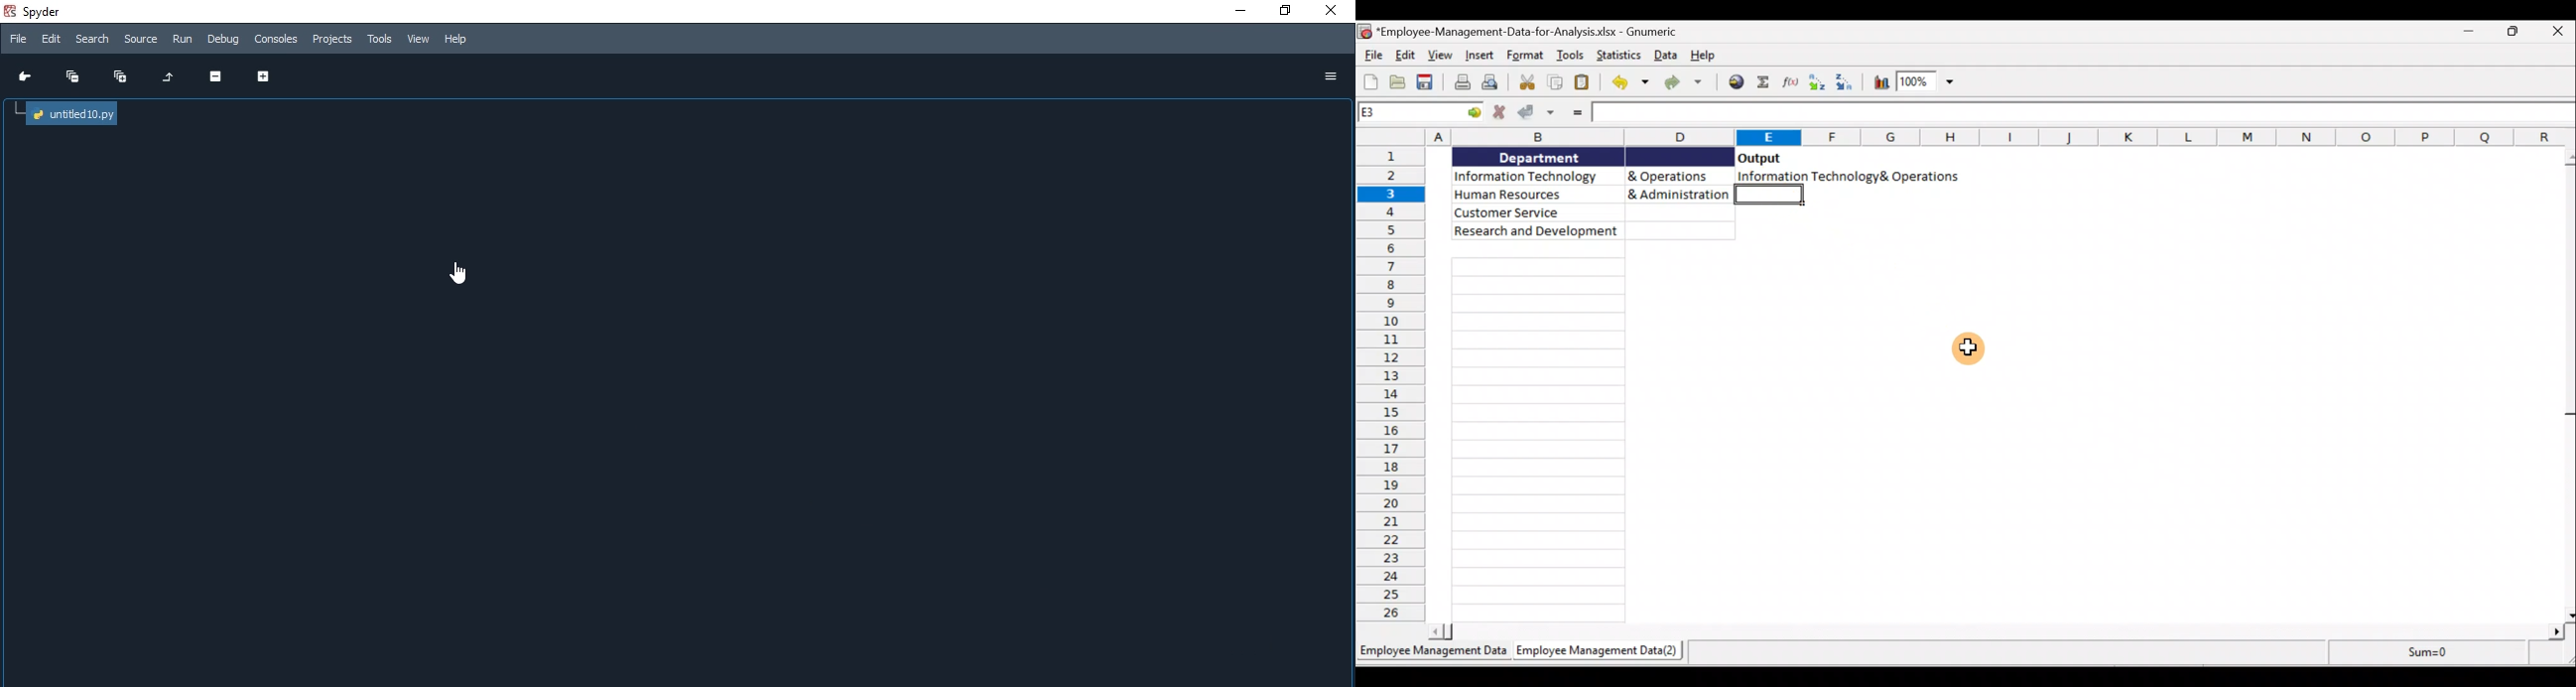 The height and width of the screenshot is (700, 2576). What do you see at coordinates (1333, 11) in the screenshot?
I see `close` at bounding box center [1333, 11].